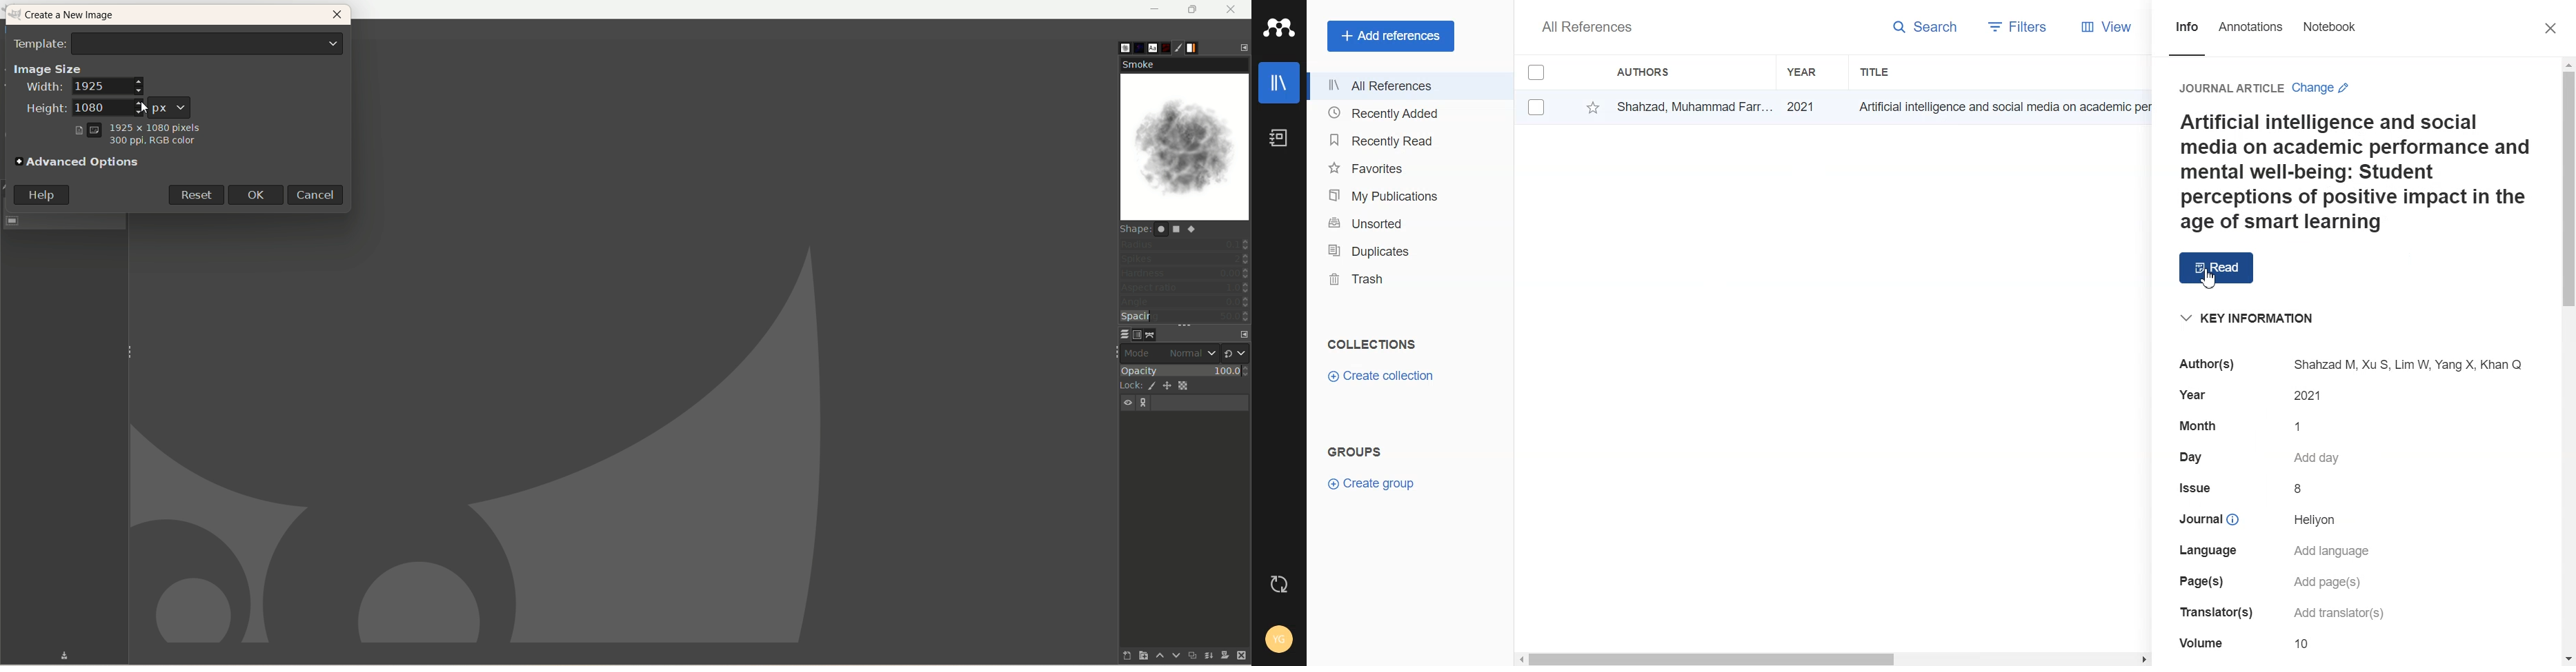  What do you see at coordinates (1116, 45) in the screenshot?
I see `brush` at bounding box center [1116, 45].